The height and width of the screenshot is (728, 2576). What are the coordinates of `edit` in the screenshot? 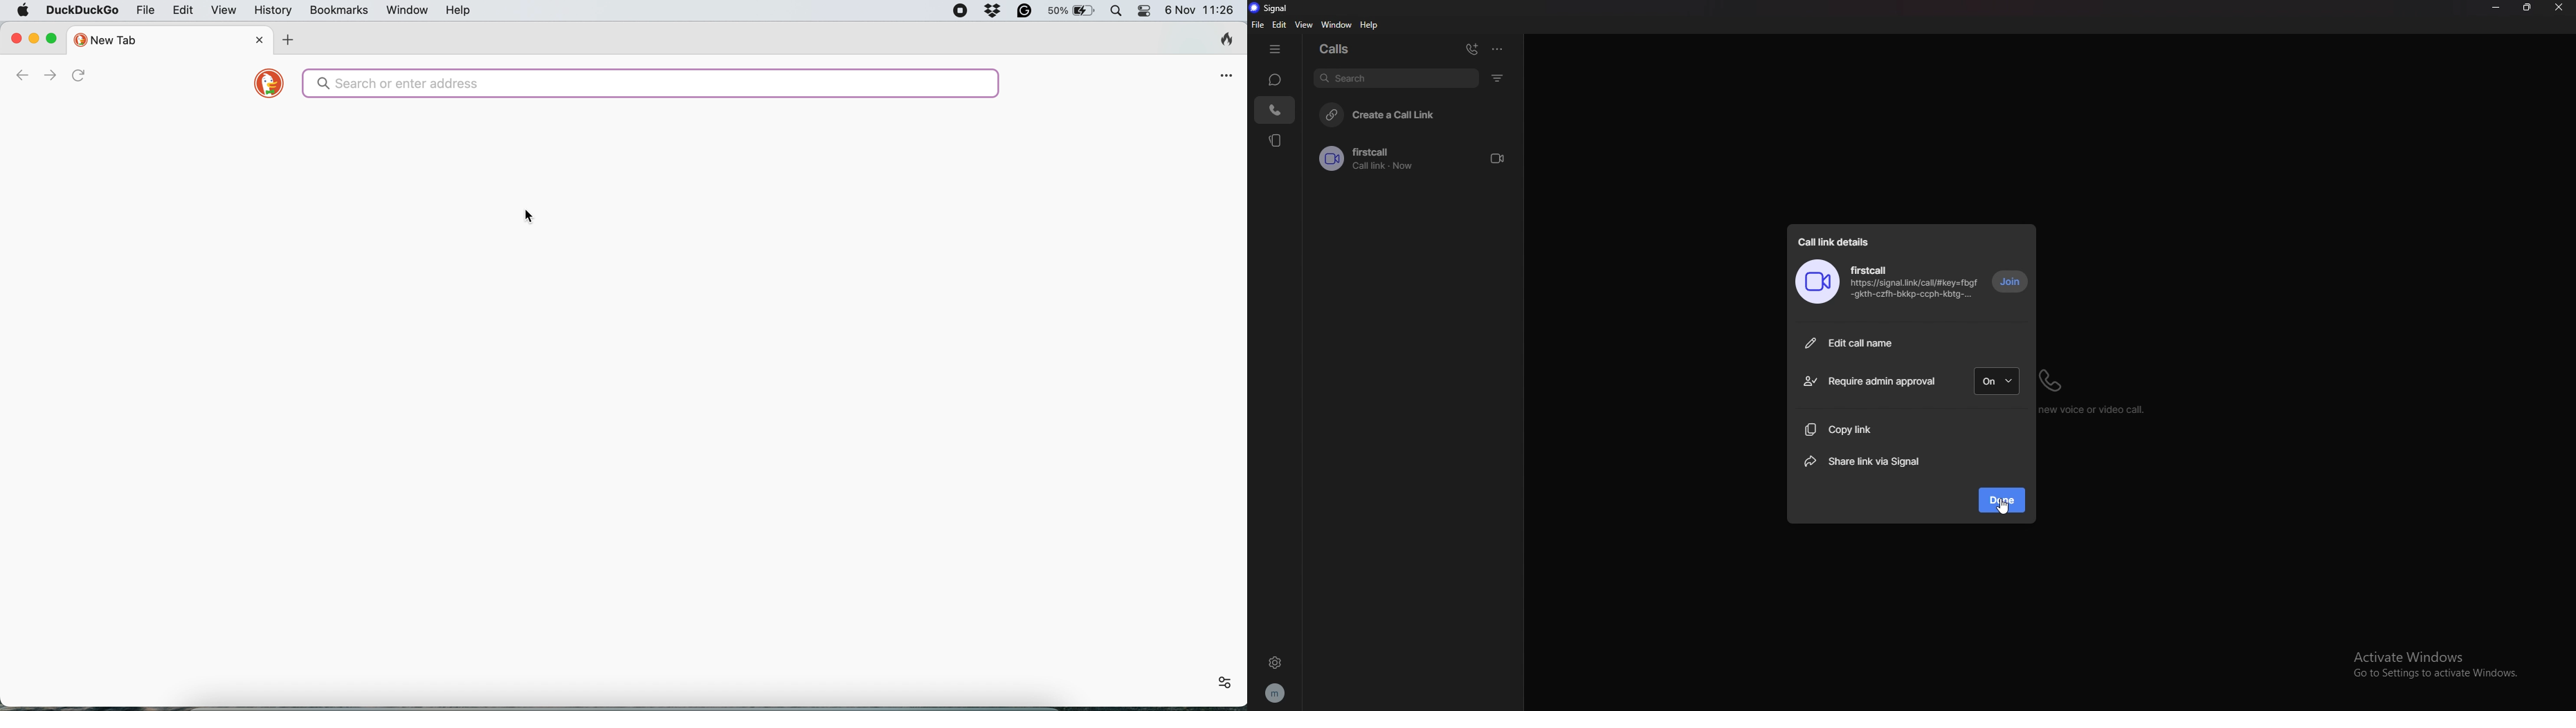 It's located at (183, 11).